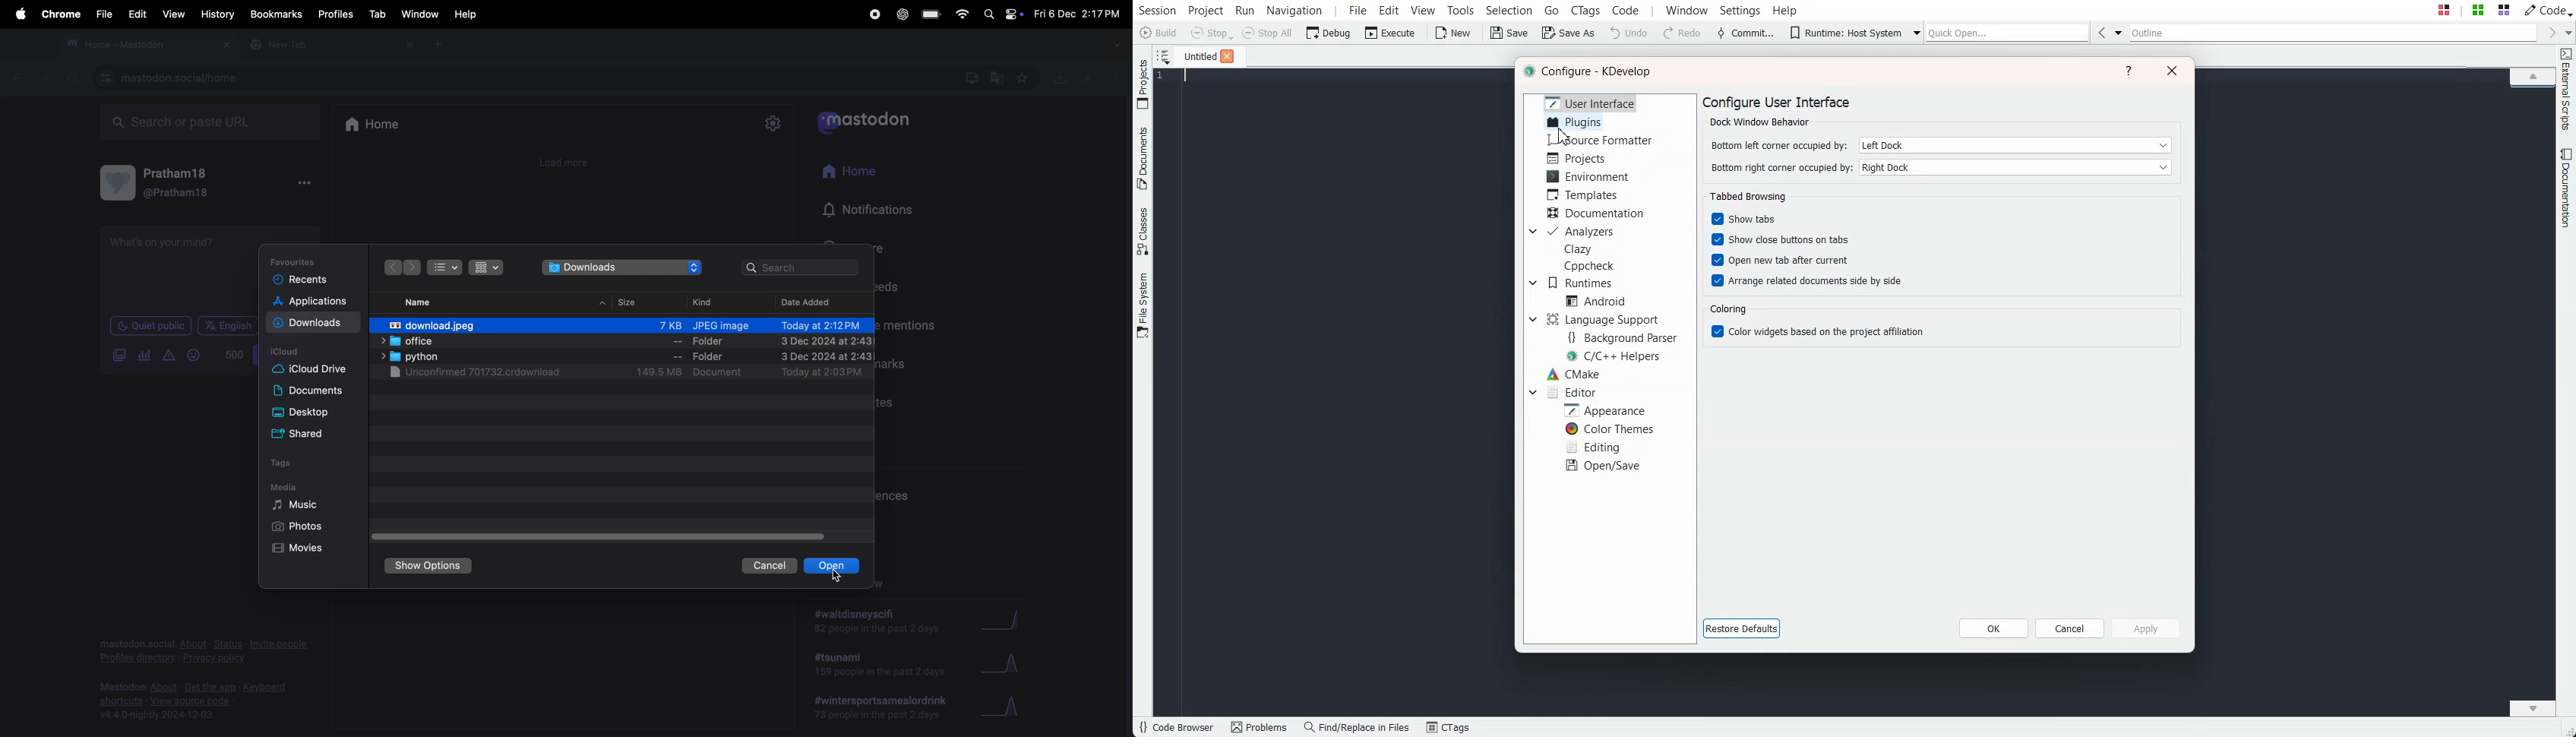 This screenshot has width=2576, height=756. I want to click on translate, so click(1000, 79).